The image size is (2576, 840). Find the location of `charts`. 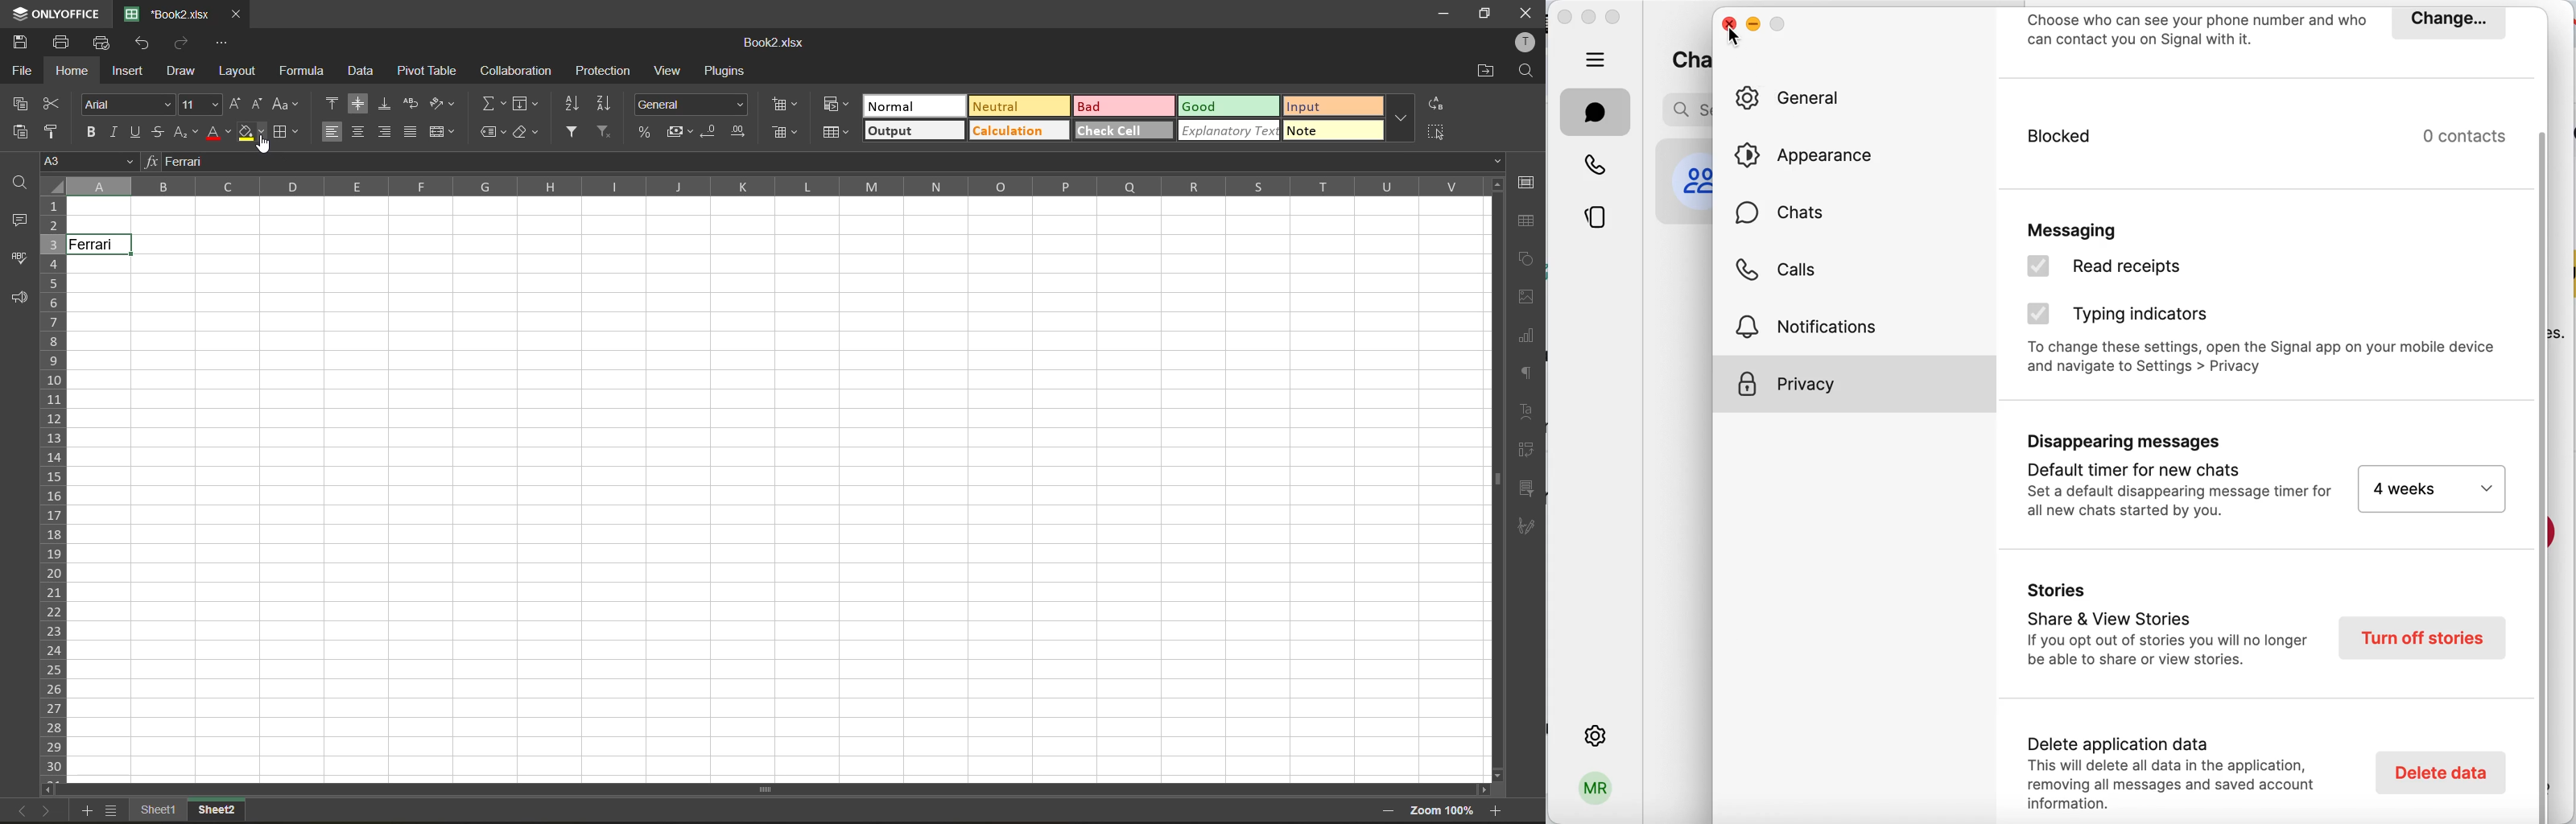

charts is located at coordinates (1528, 336).